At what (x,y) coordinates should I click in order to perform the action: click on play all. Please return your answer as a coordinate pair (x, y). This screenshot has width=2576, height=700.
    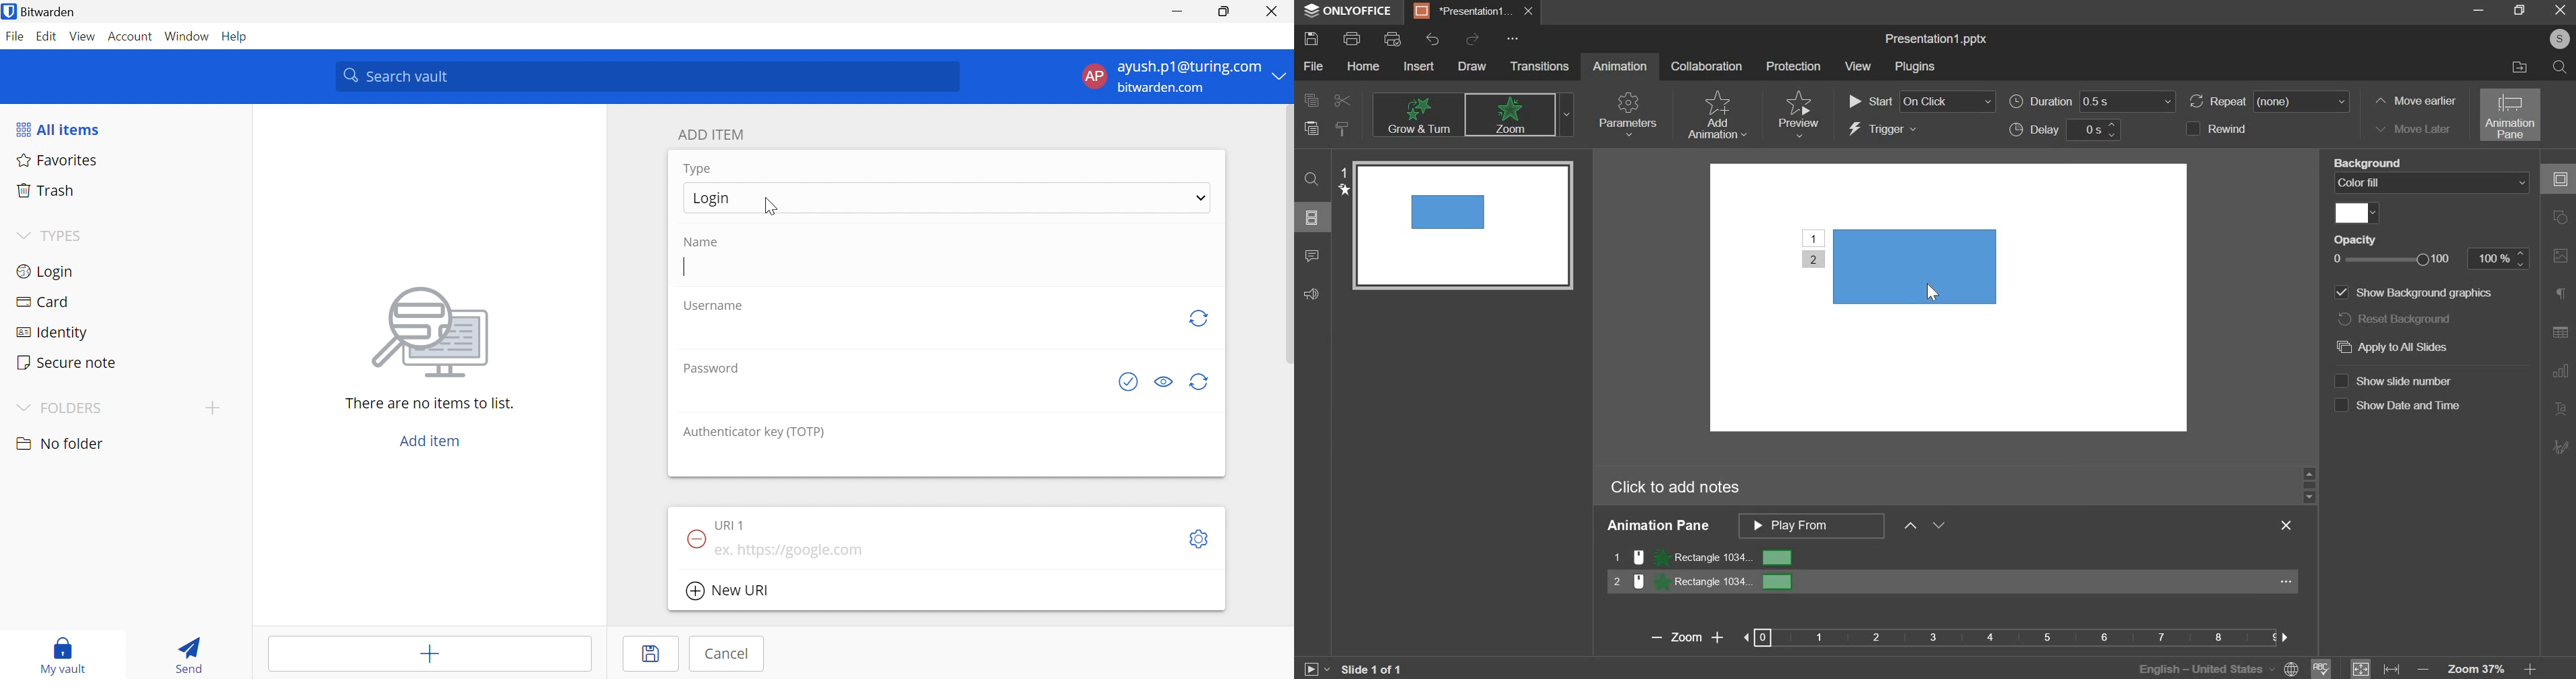
    Looking at the image, I should click on (1811, 525).